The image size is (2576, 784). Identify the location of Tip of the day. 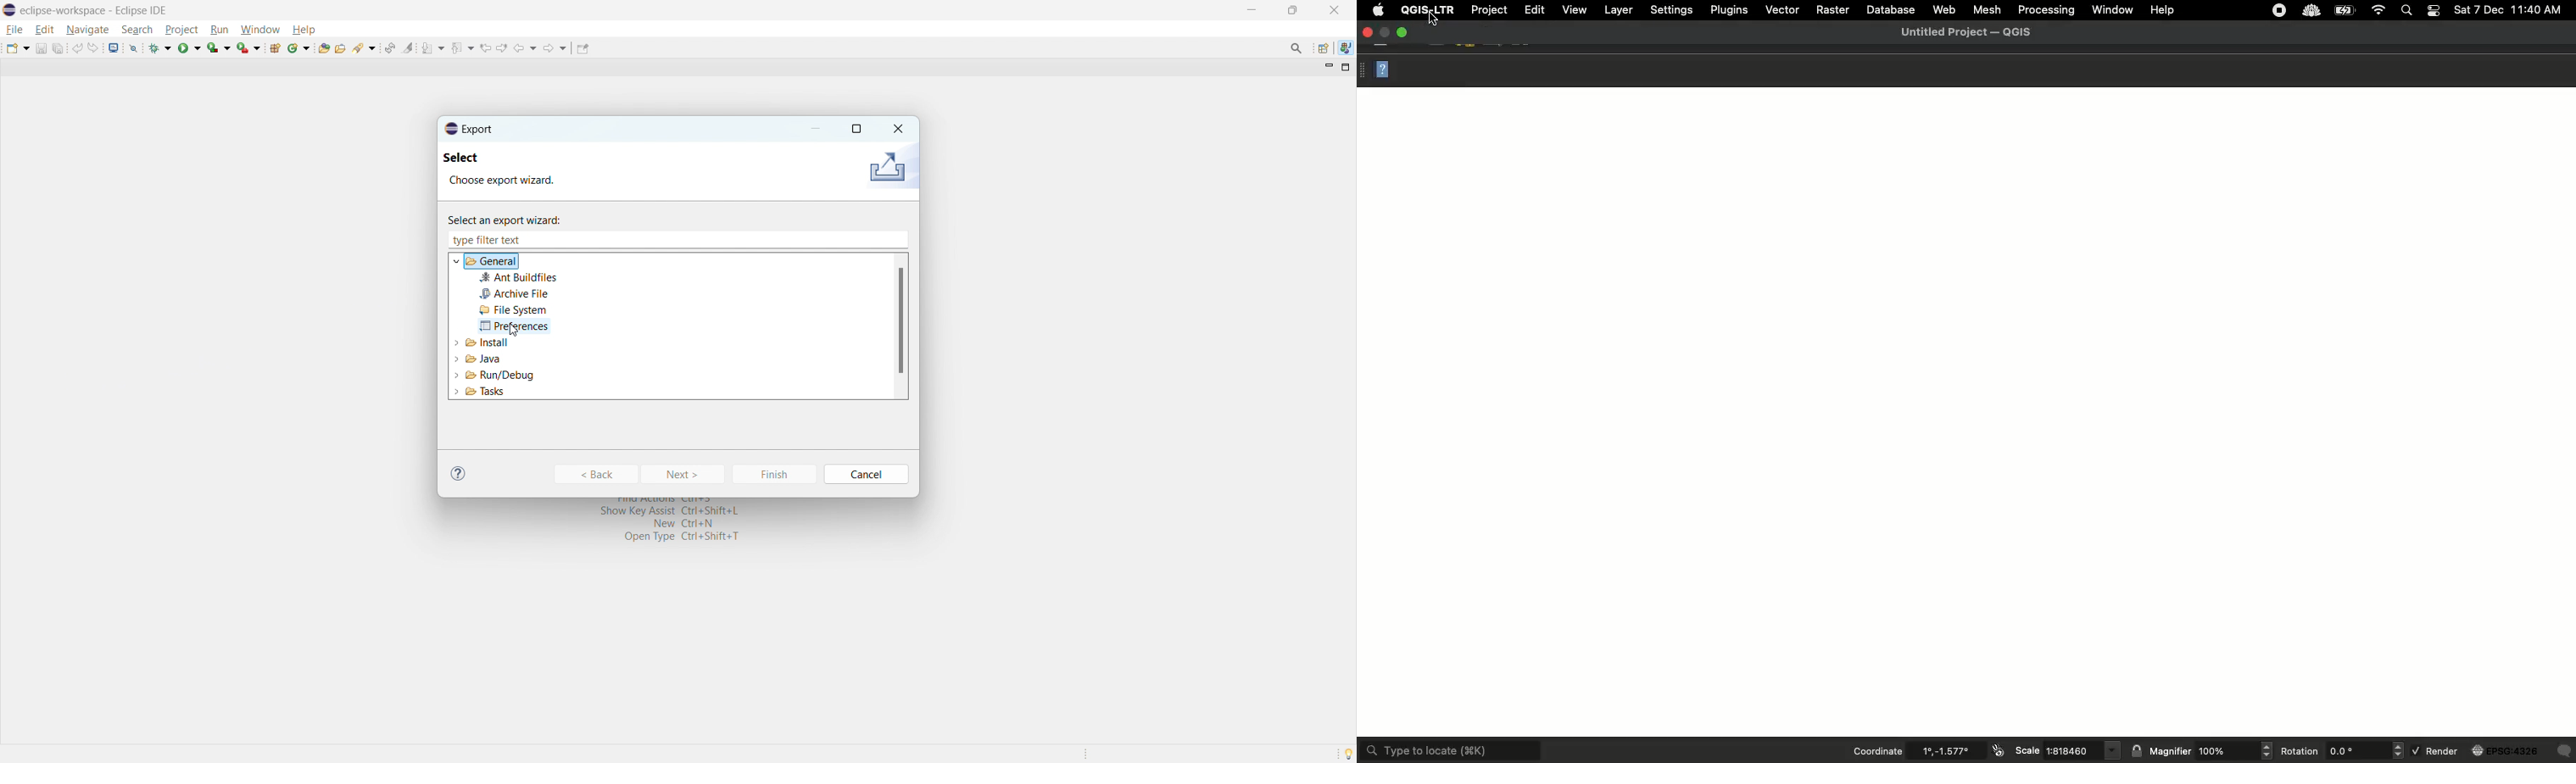
(1348, 752).